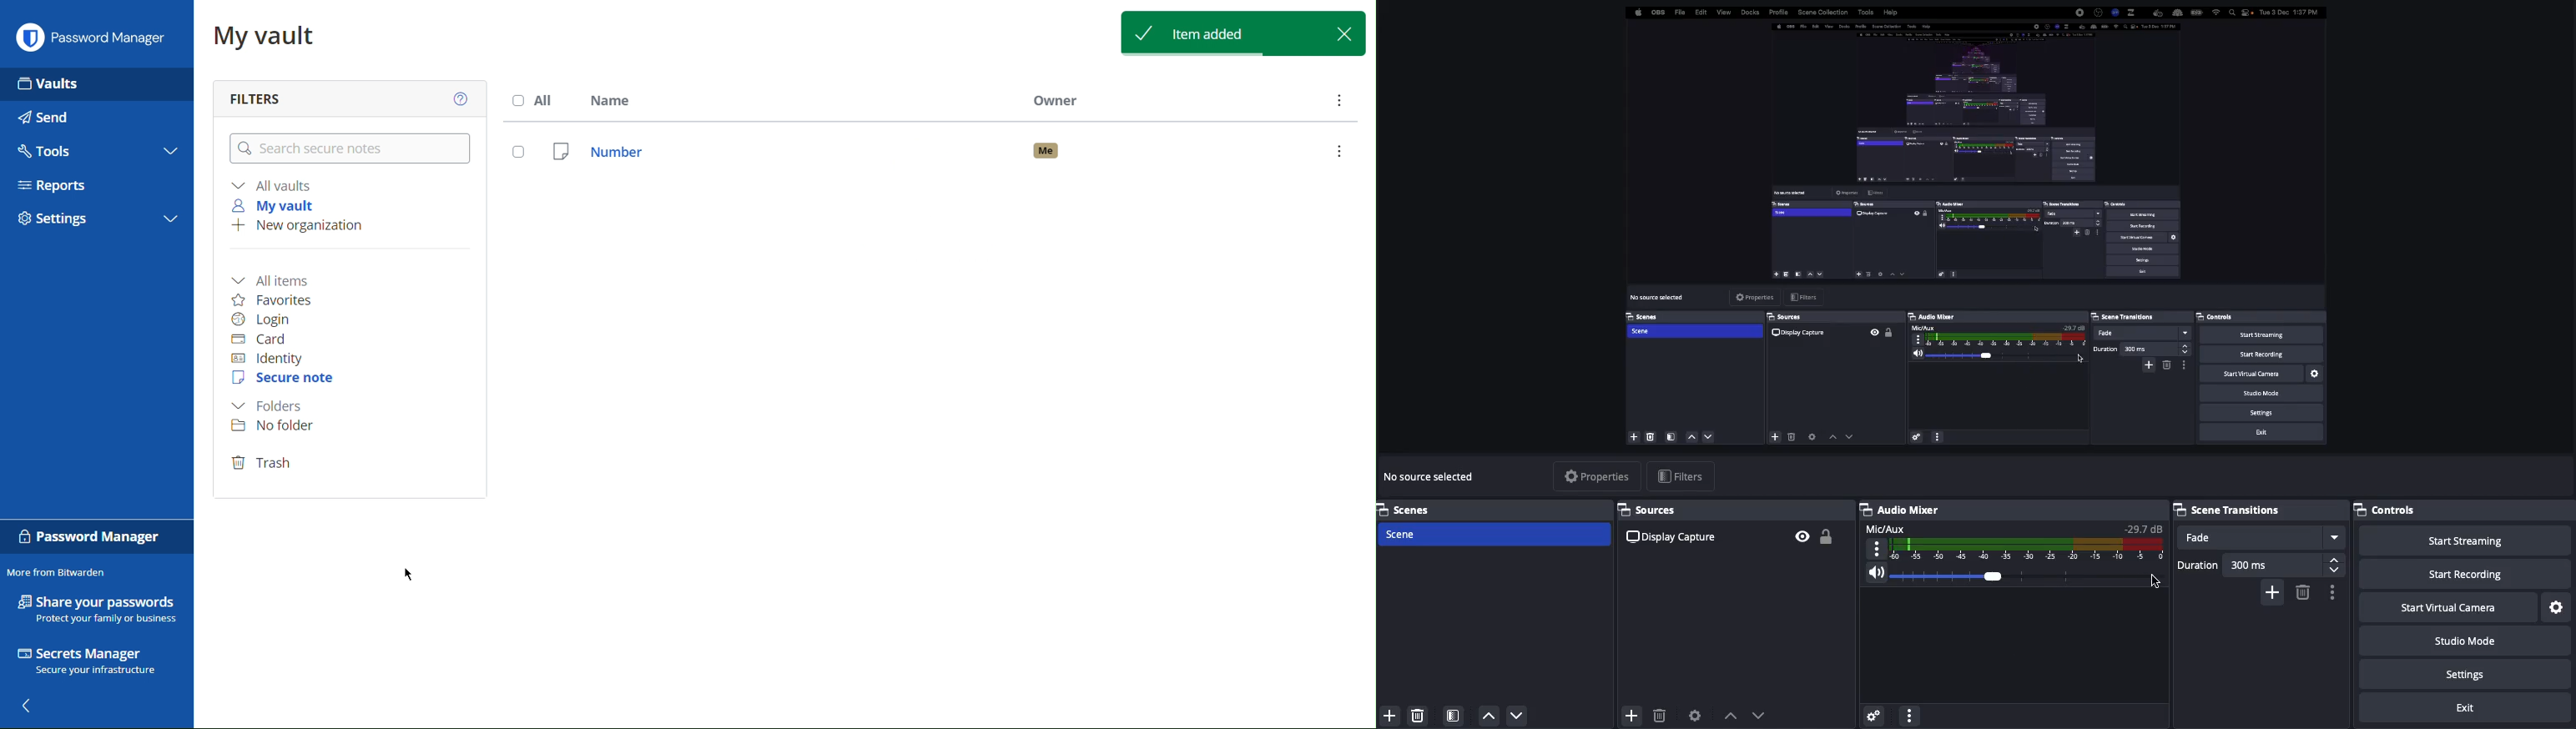 The image size is (2576, 756). What do you see at coordinates (1630, 712) in the screenshot?
I see `Add` at bounding box center [1630, 712].